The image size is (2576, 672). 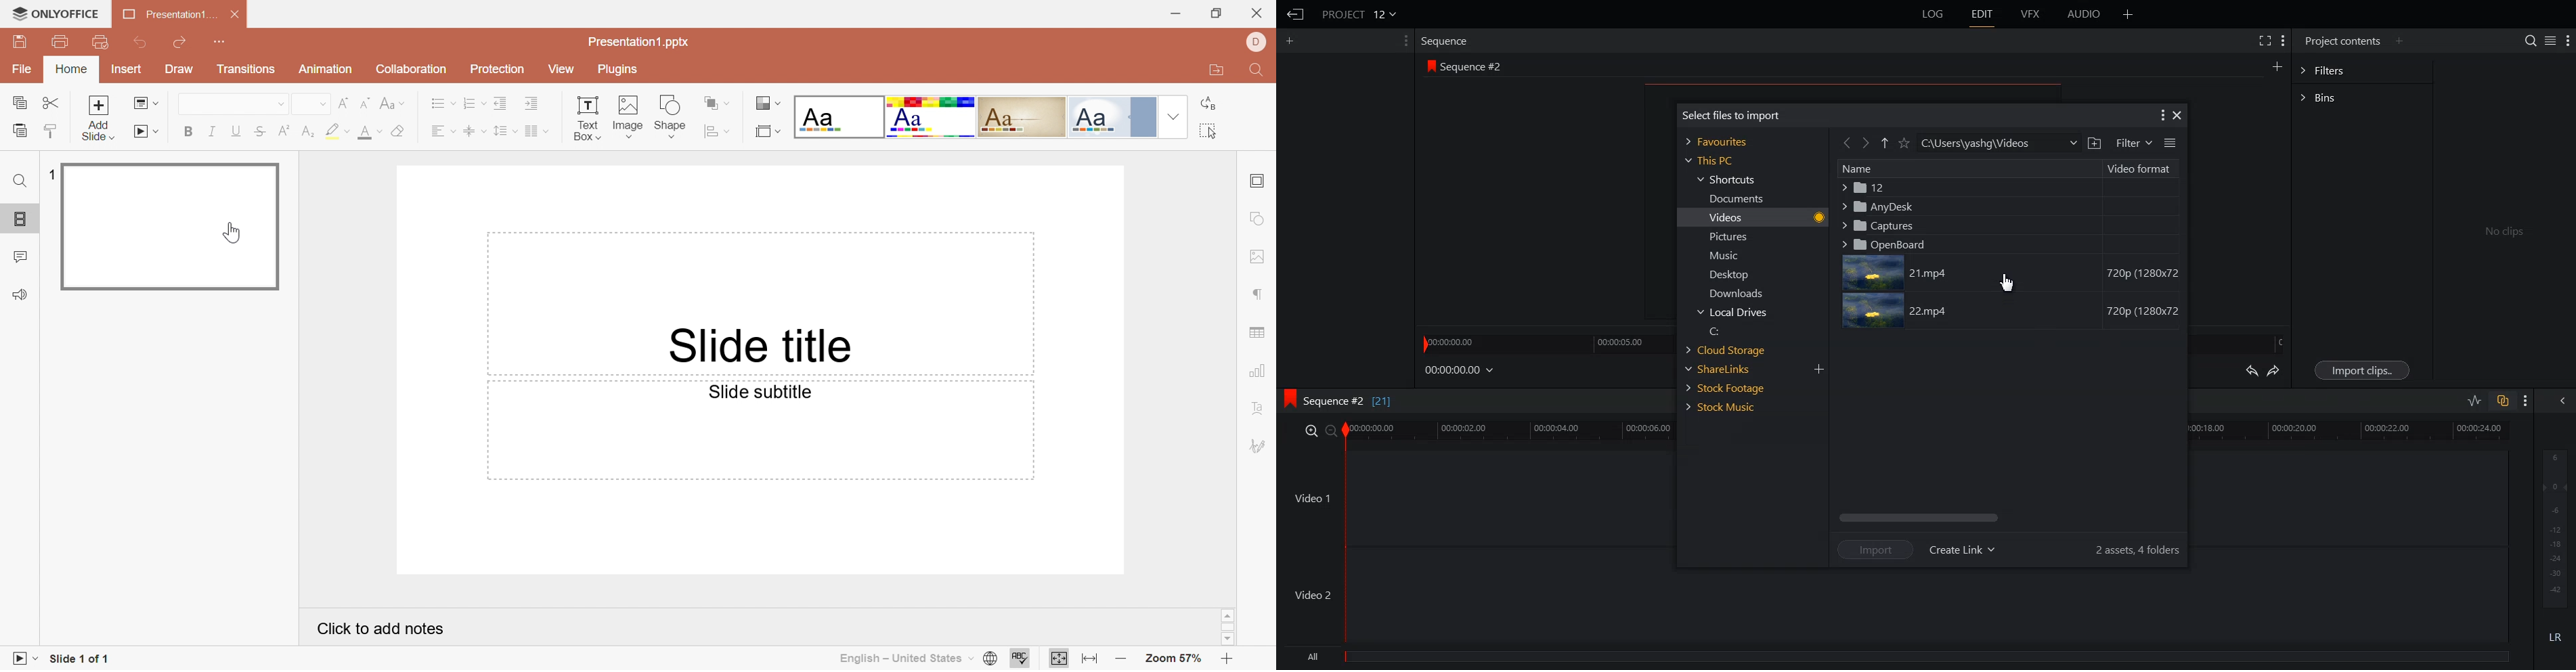 What do you see at coordinates (971, 659) in the screenshot?
I see `Drop Down` at bounding box center [971, 659].